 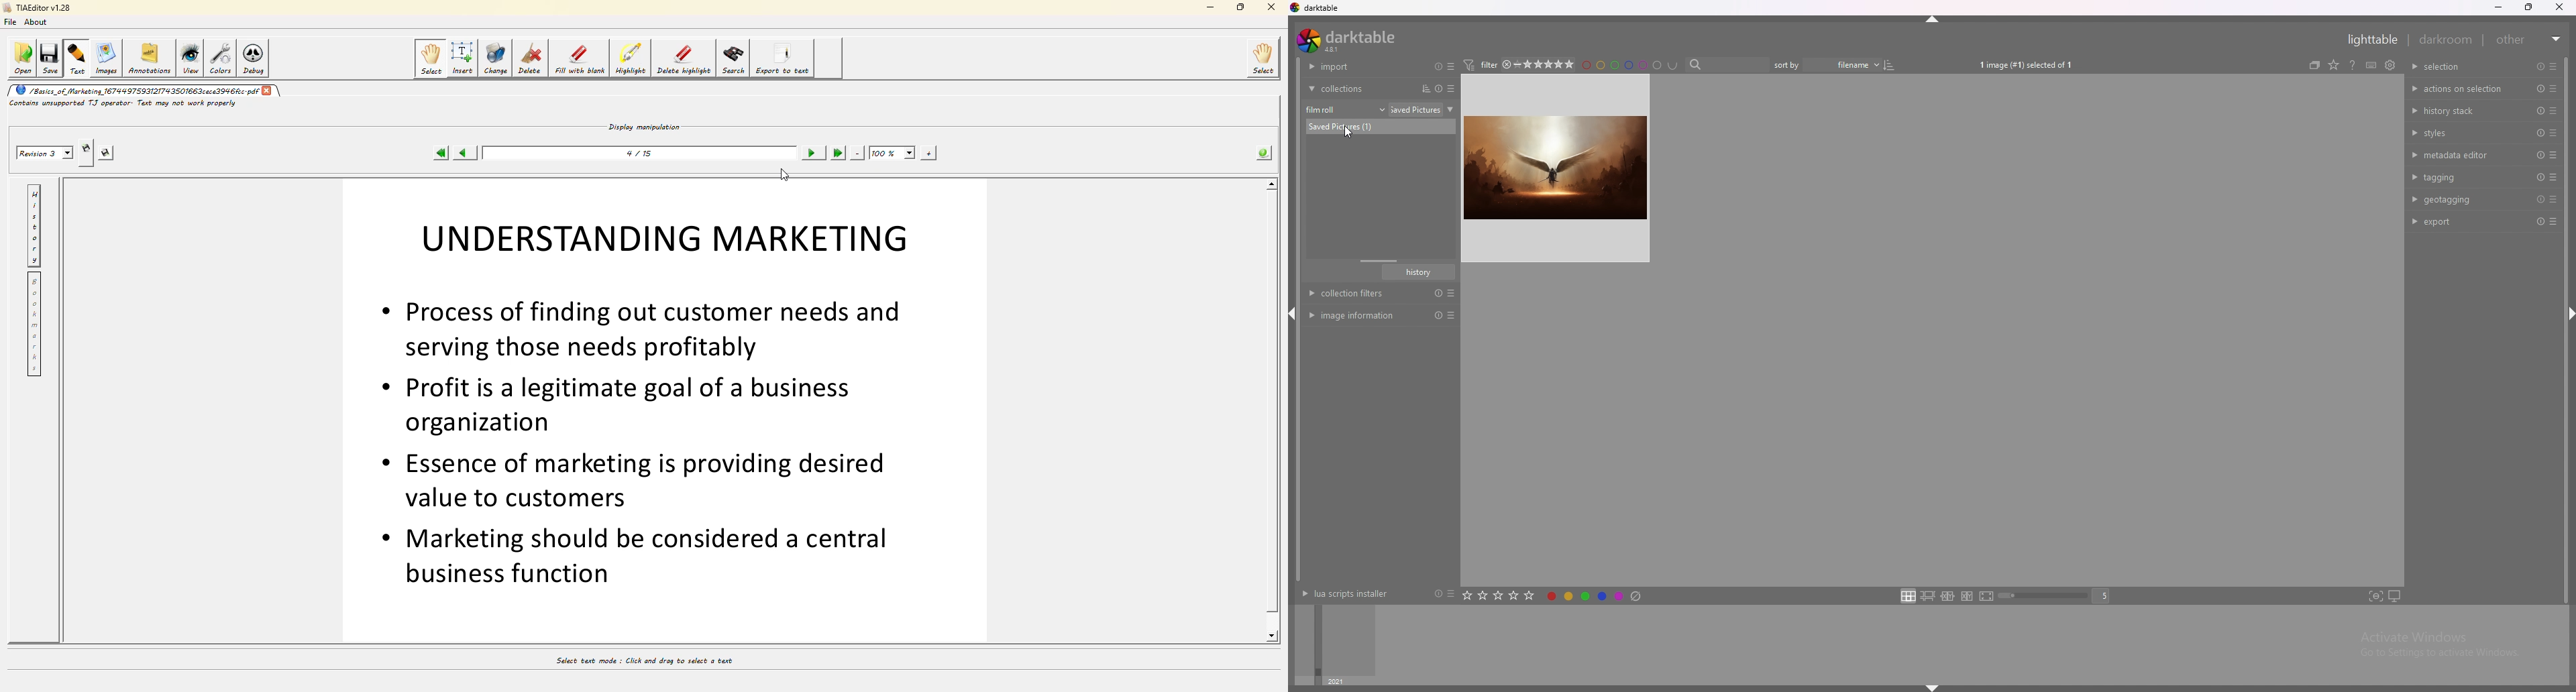 I want to click on sort bar, so click(x=1791, y=65).